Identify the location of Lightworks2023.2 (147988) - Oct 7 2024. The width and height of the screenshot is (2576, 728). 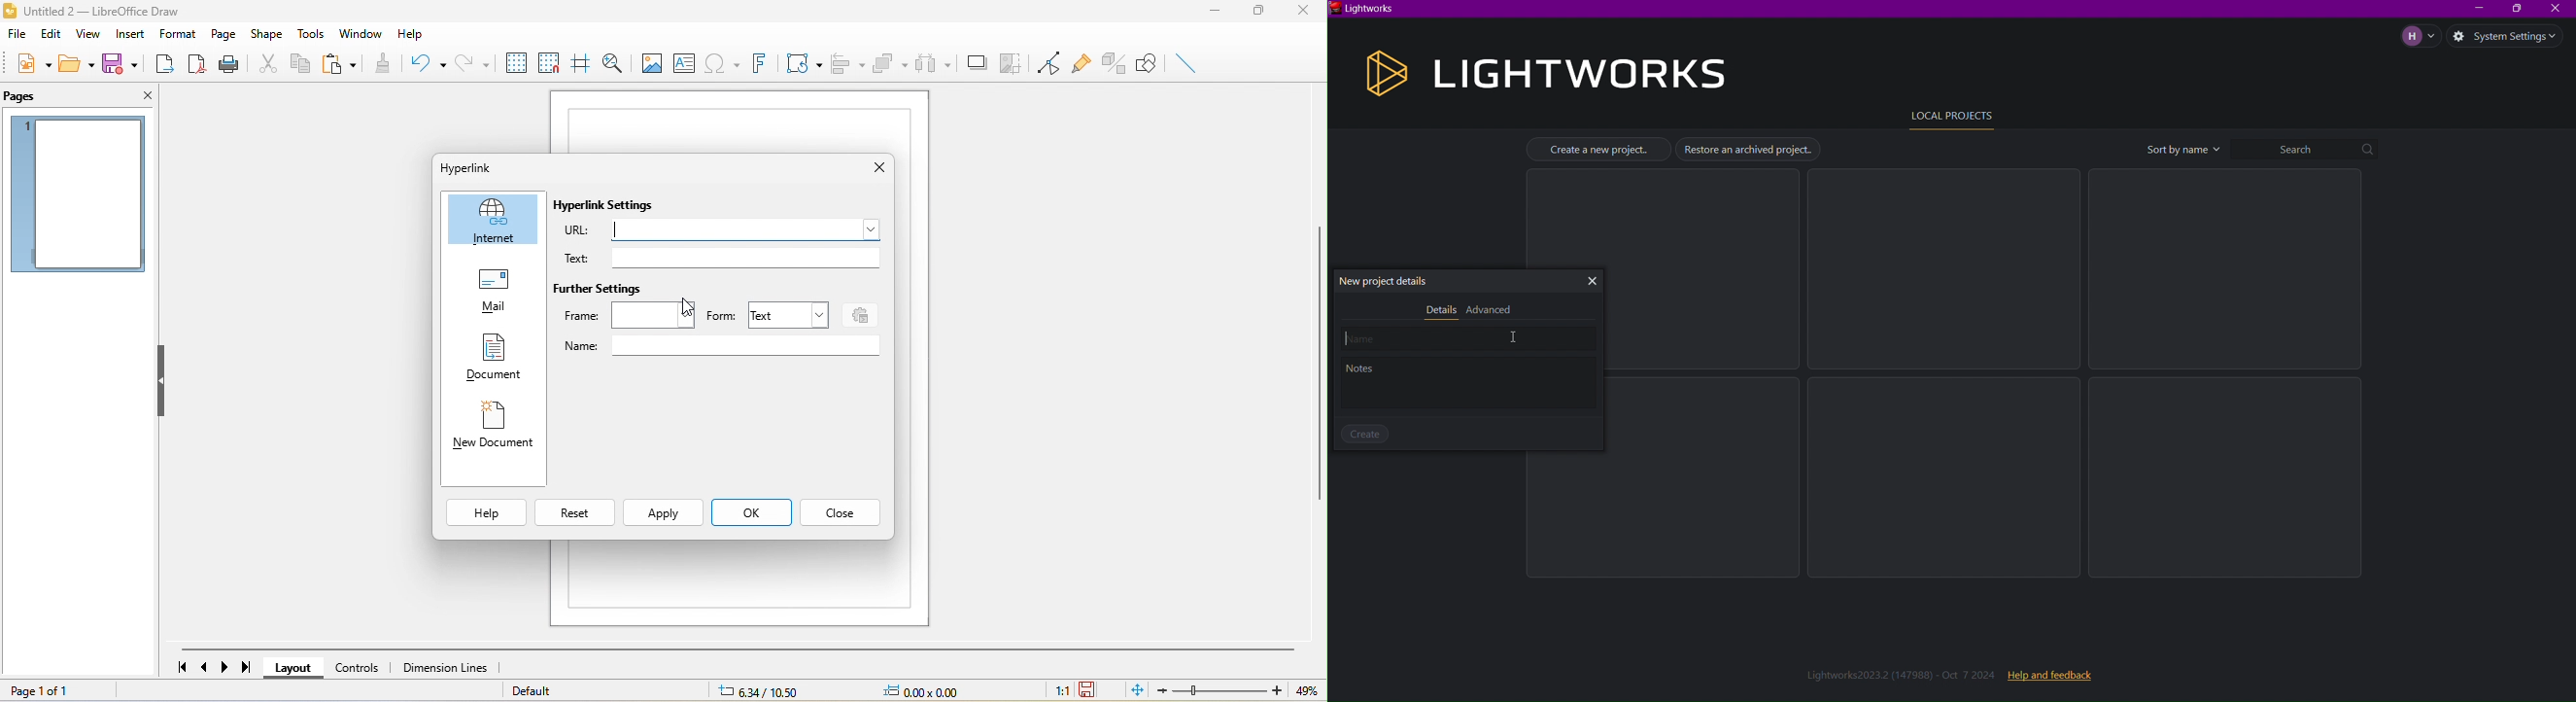
(1902, 673).